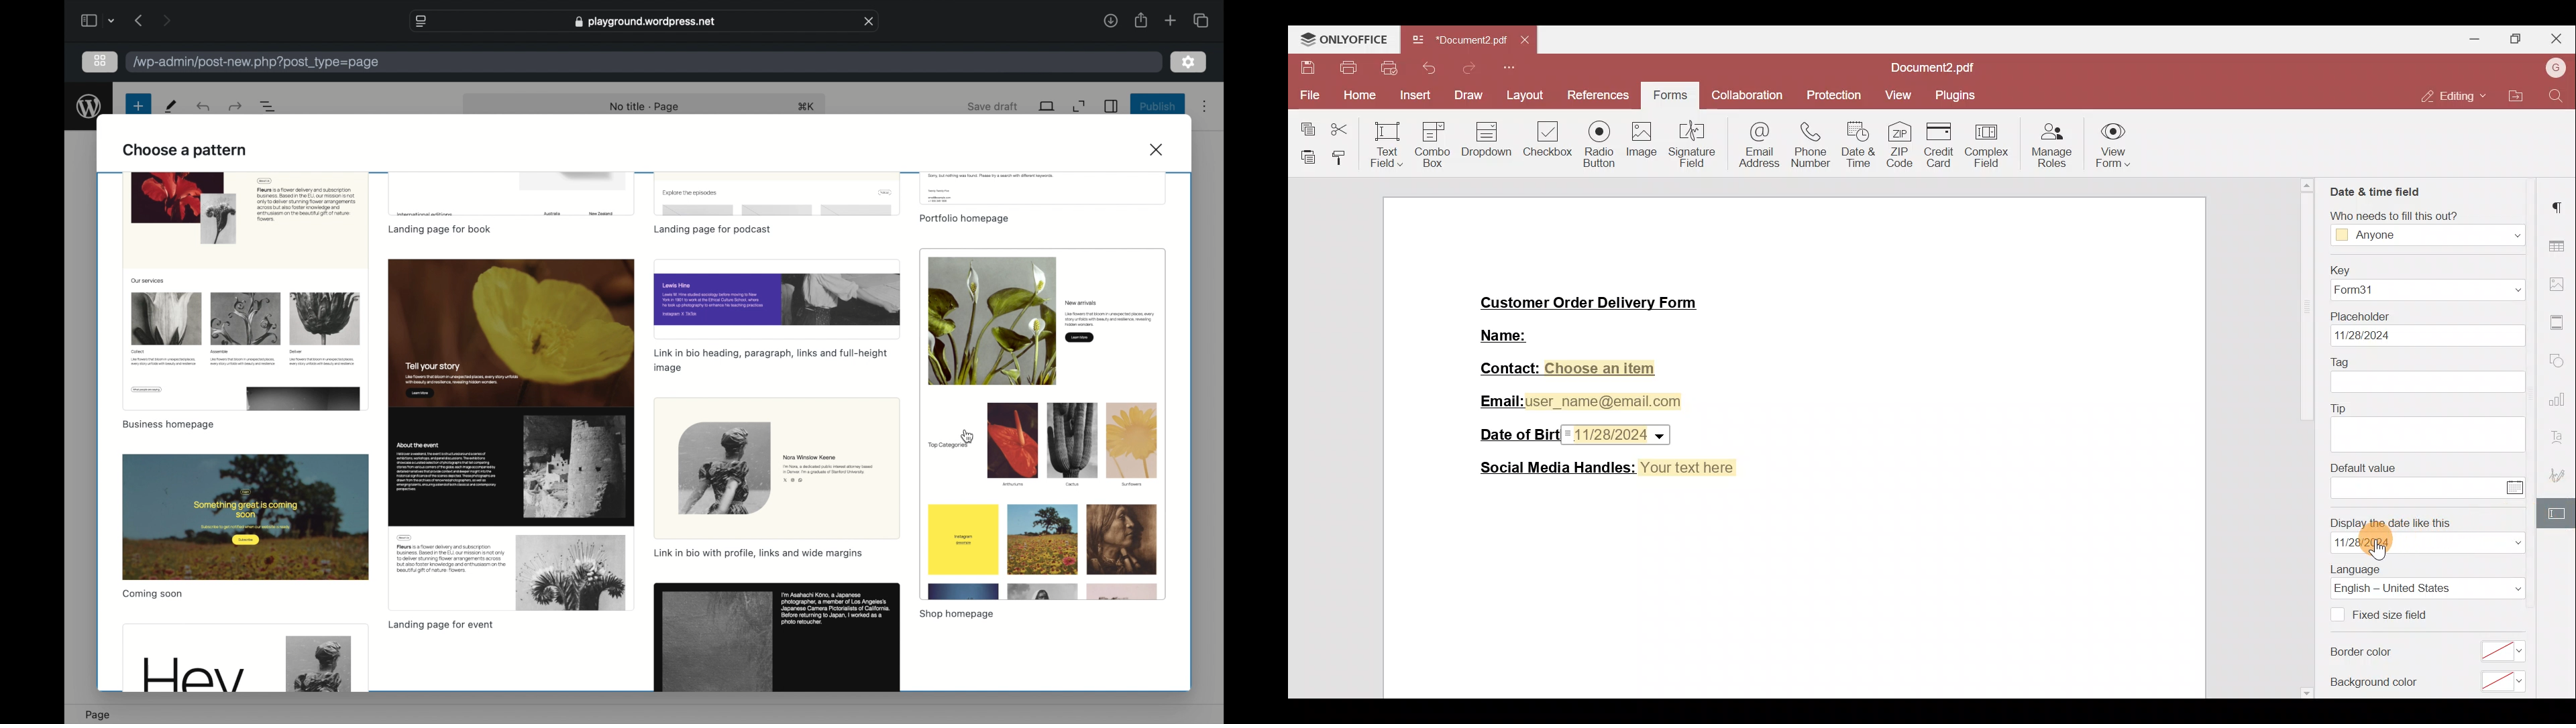 This screenshot has height=728, width=2576. I want to click on preview, so click(777, 298).